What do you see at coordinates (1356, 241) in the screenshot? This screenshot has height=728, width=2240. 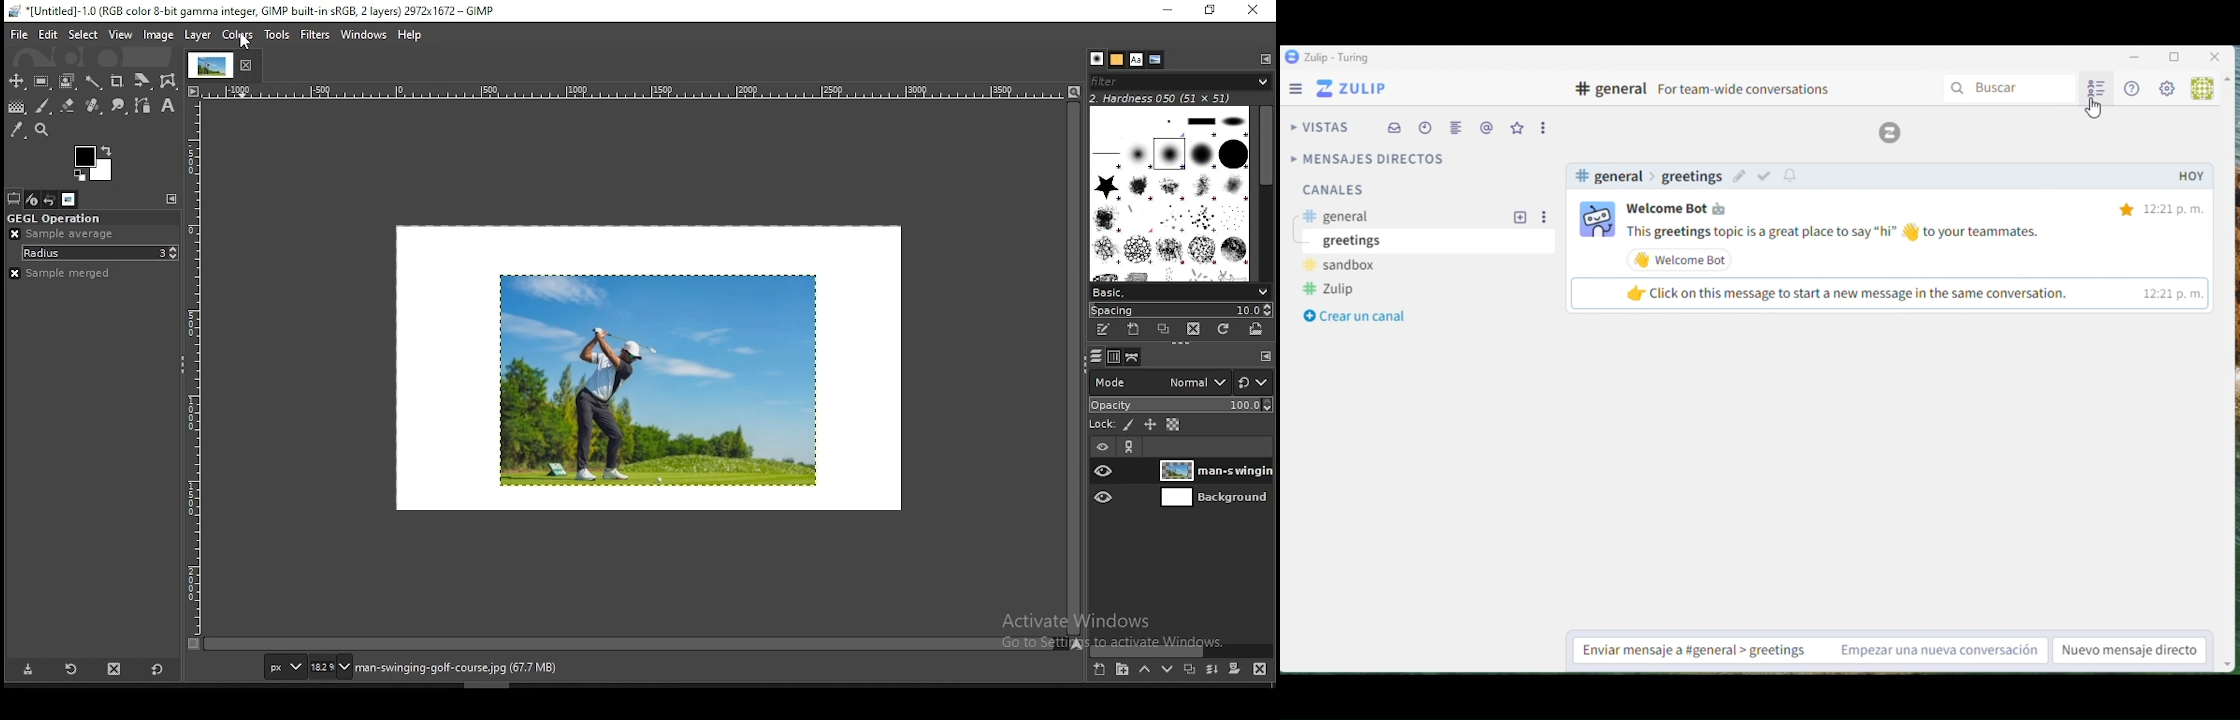 I see `greetings` at bounding box center [1356, 241].